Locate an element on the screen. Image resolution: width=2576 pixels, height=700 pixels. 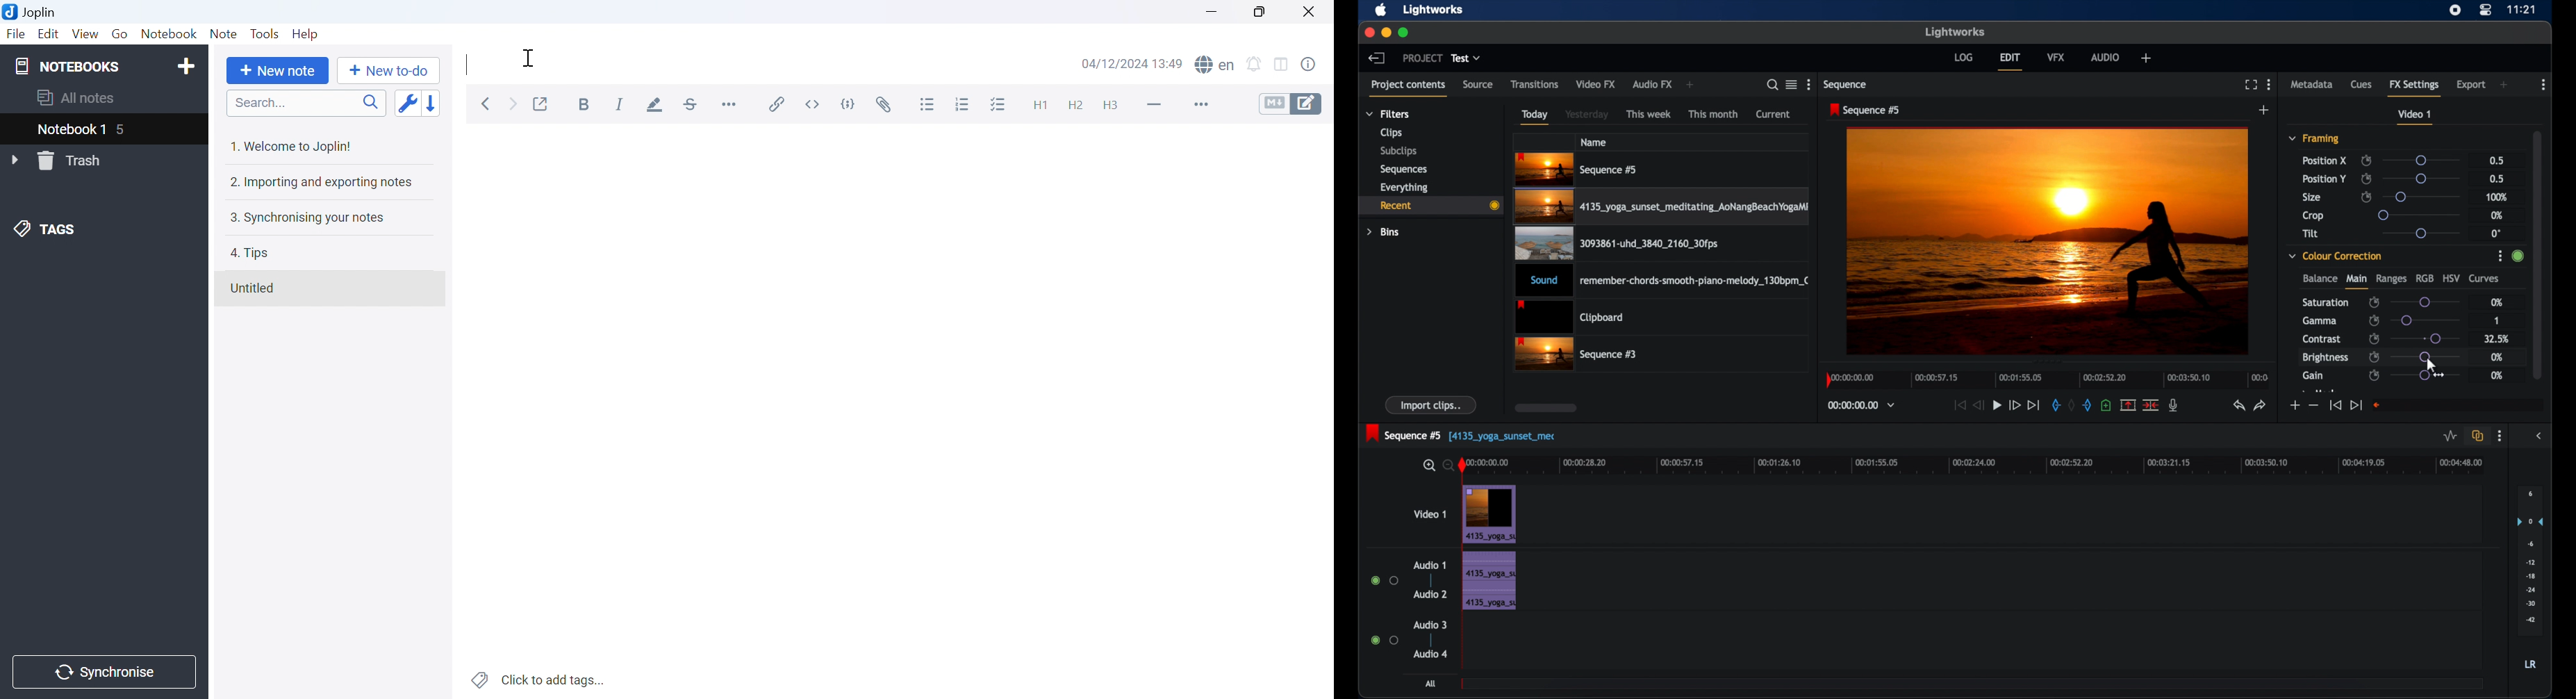
contrast is located at coordinates (2321, 340).